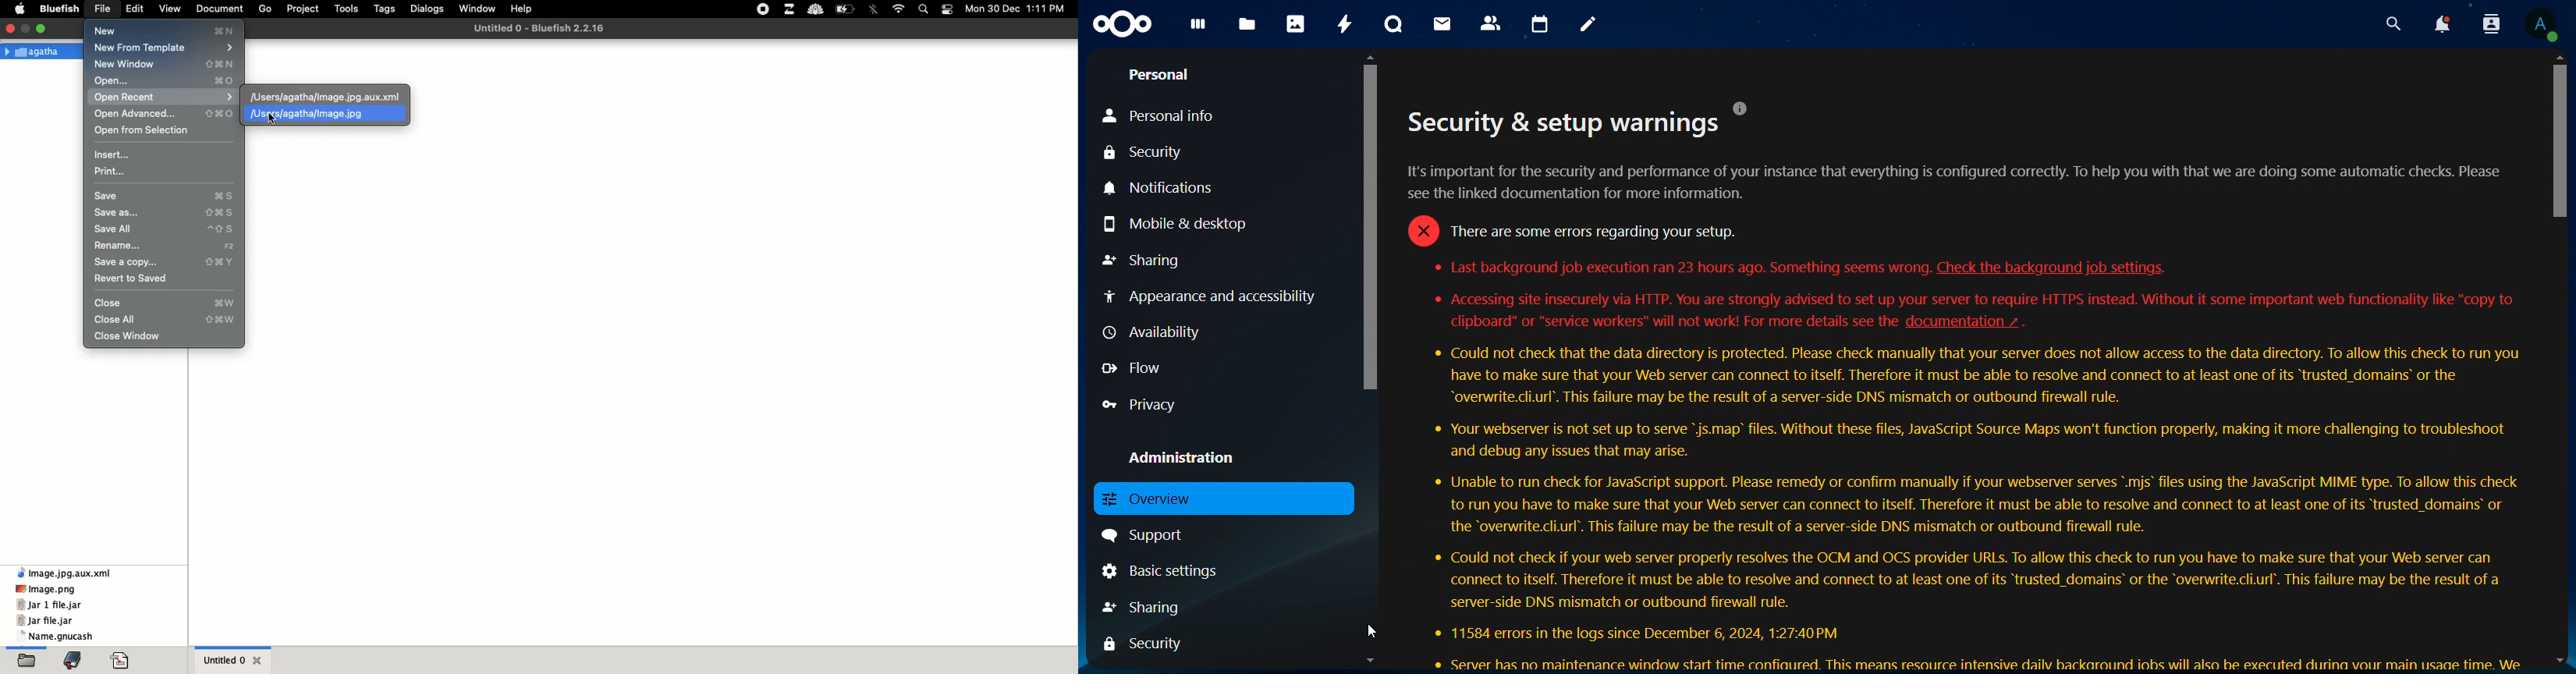  Describe the element at coordinates (165, 49) in the screenshot. I see `new from template` at that location.